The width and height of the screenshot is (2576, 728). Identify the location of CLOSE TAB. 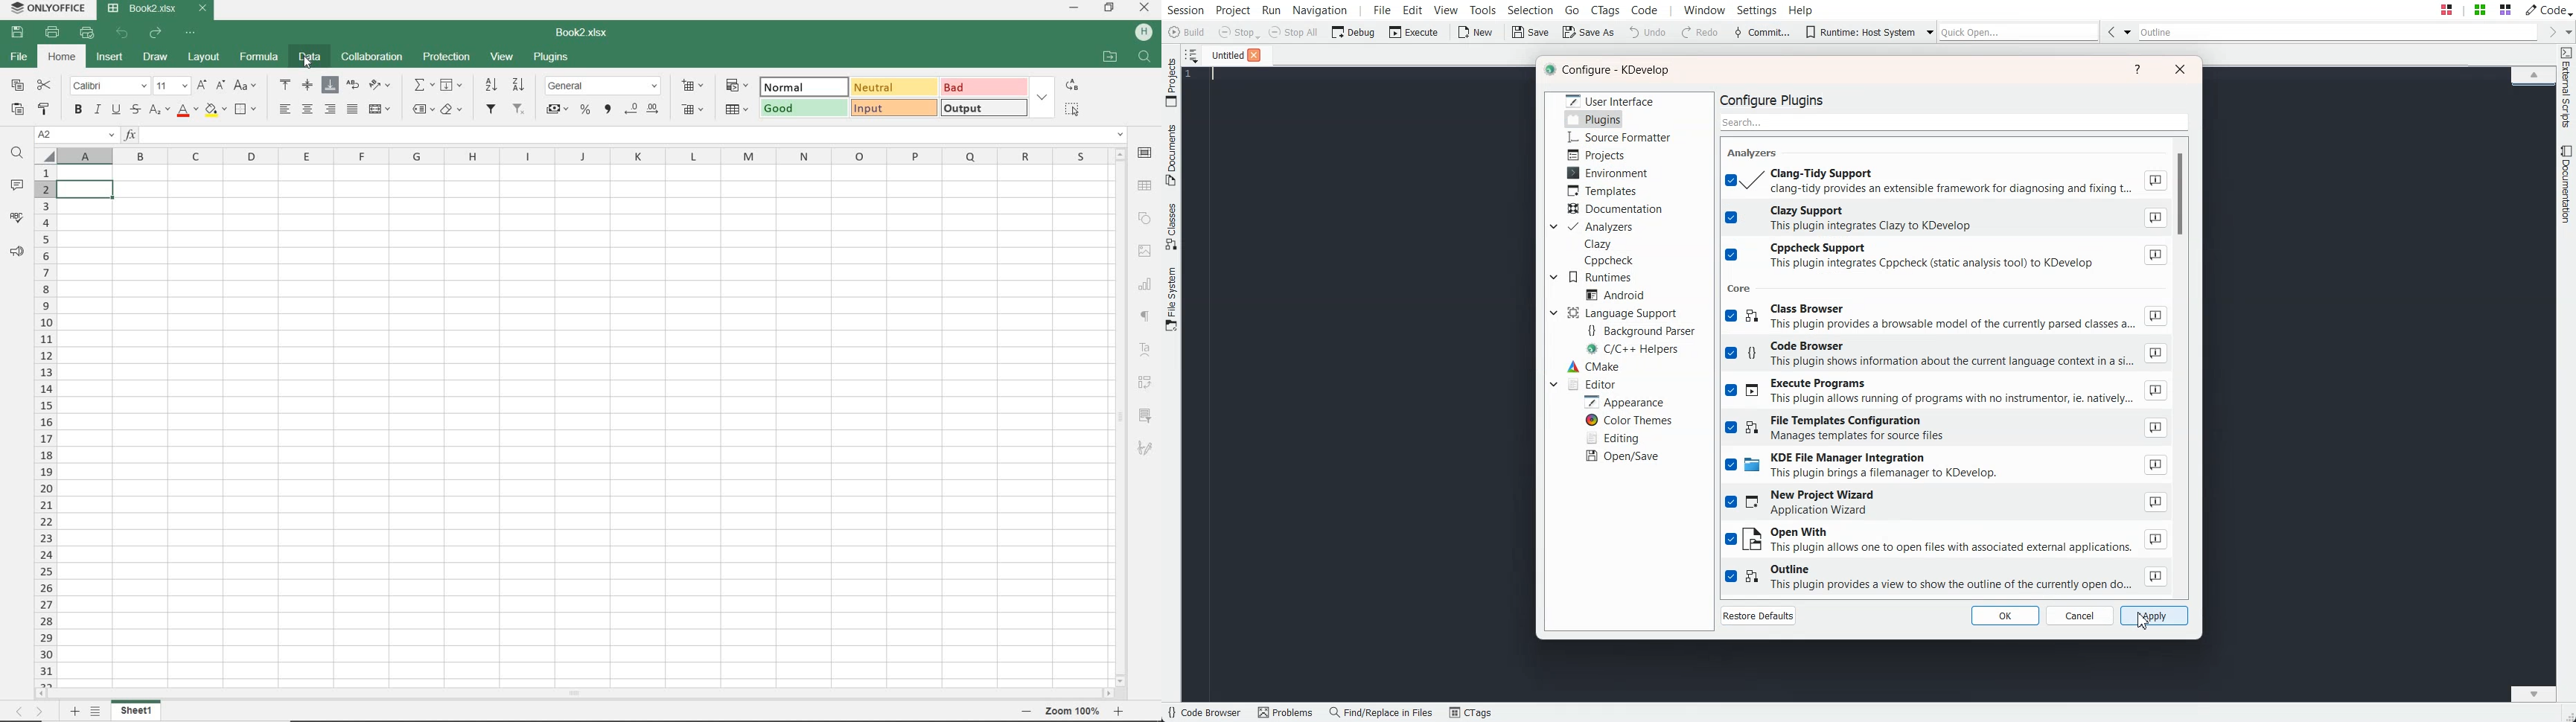
(202, 9).